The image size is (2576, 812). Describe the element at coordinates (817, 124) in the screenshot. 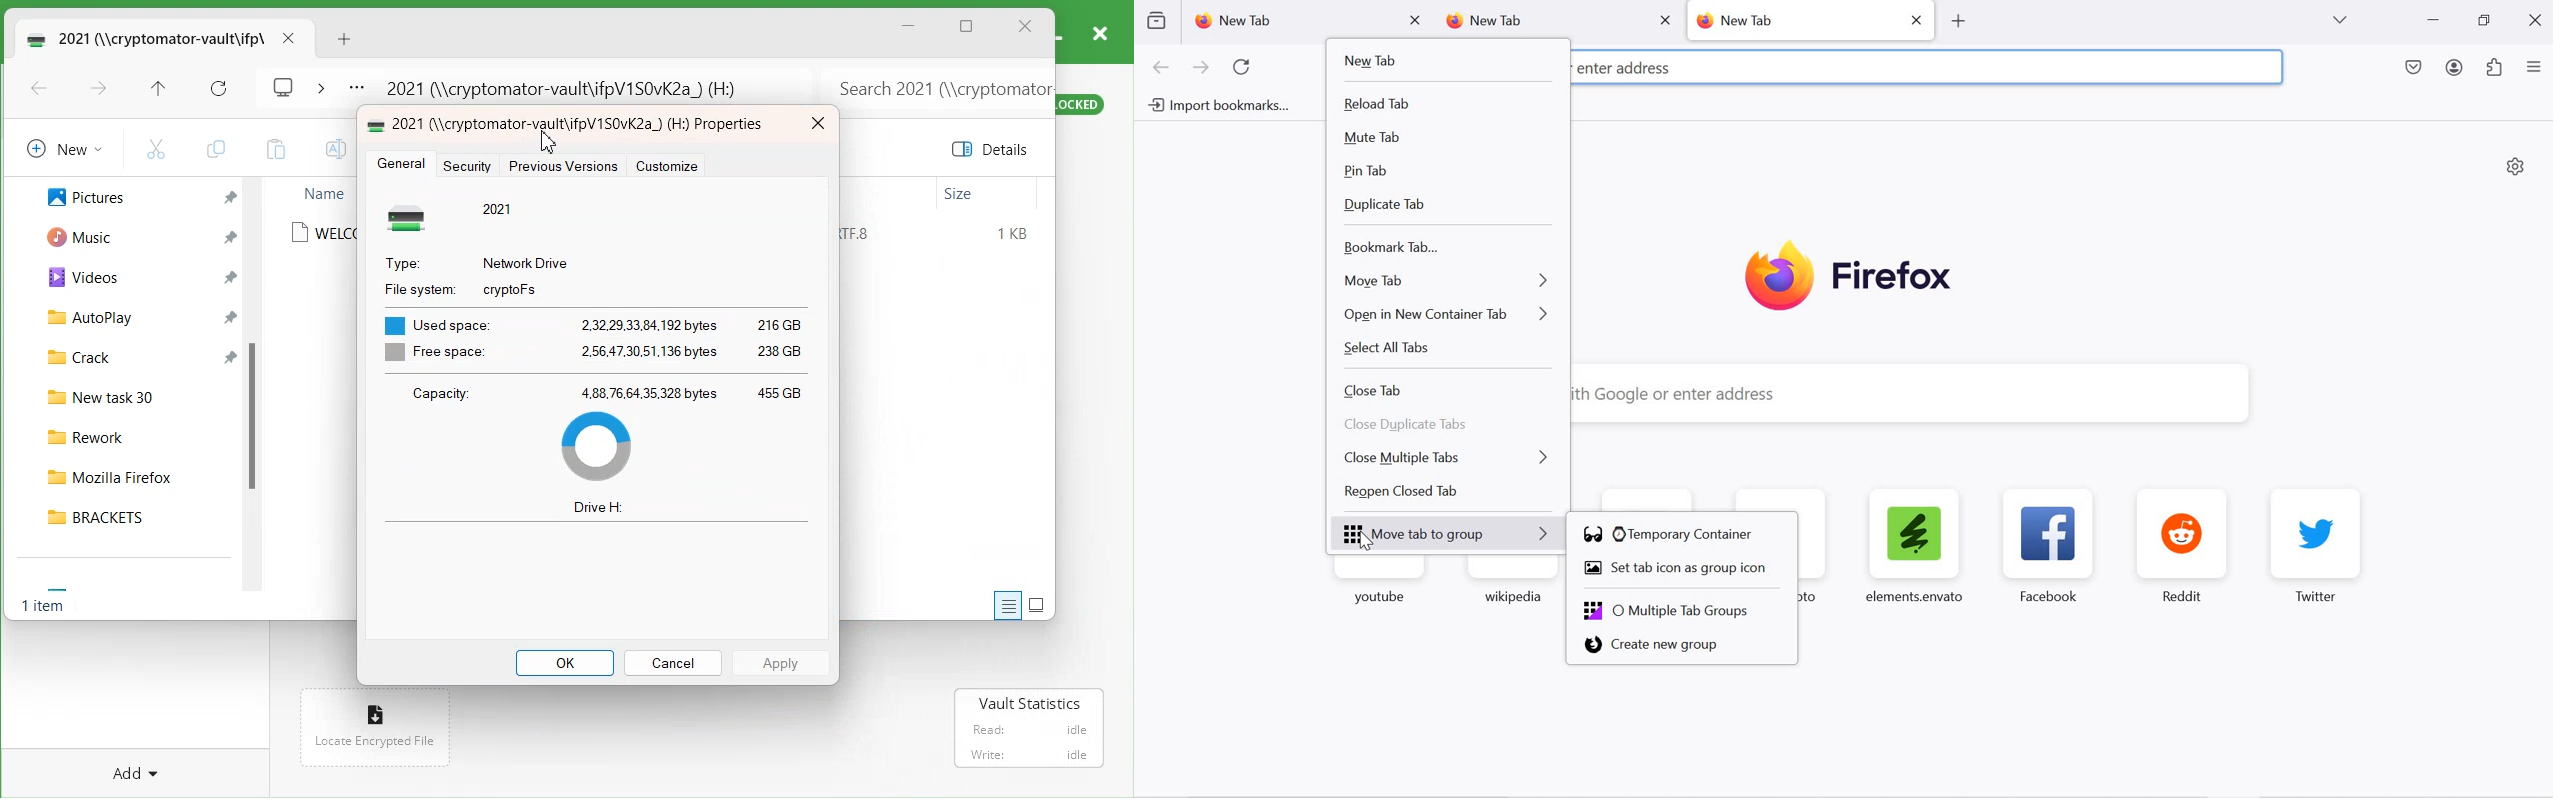

I see `Close` at that location.